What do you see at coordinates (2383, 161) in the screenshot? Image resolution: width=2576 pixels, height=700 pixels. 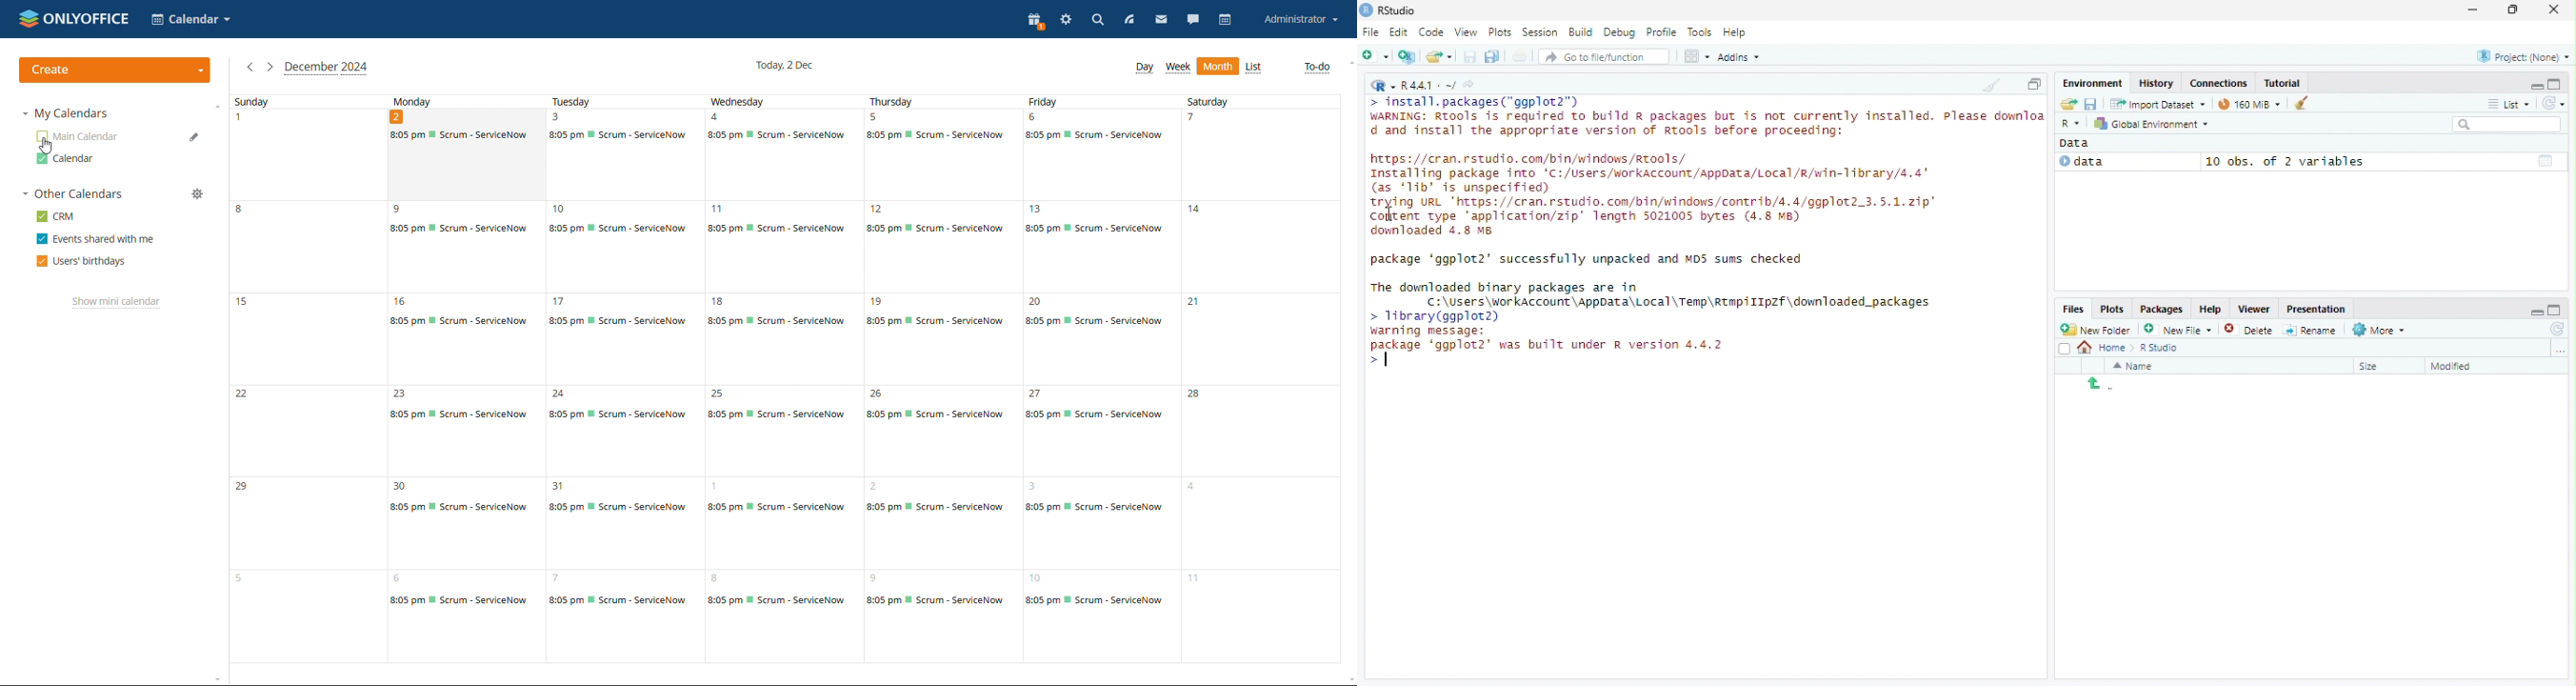 I see `10 obs, of 2 variables` at bounding box center [2383, 161].